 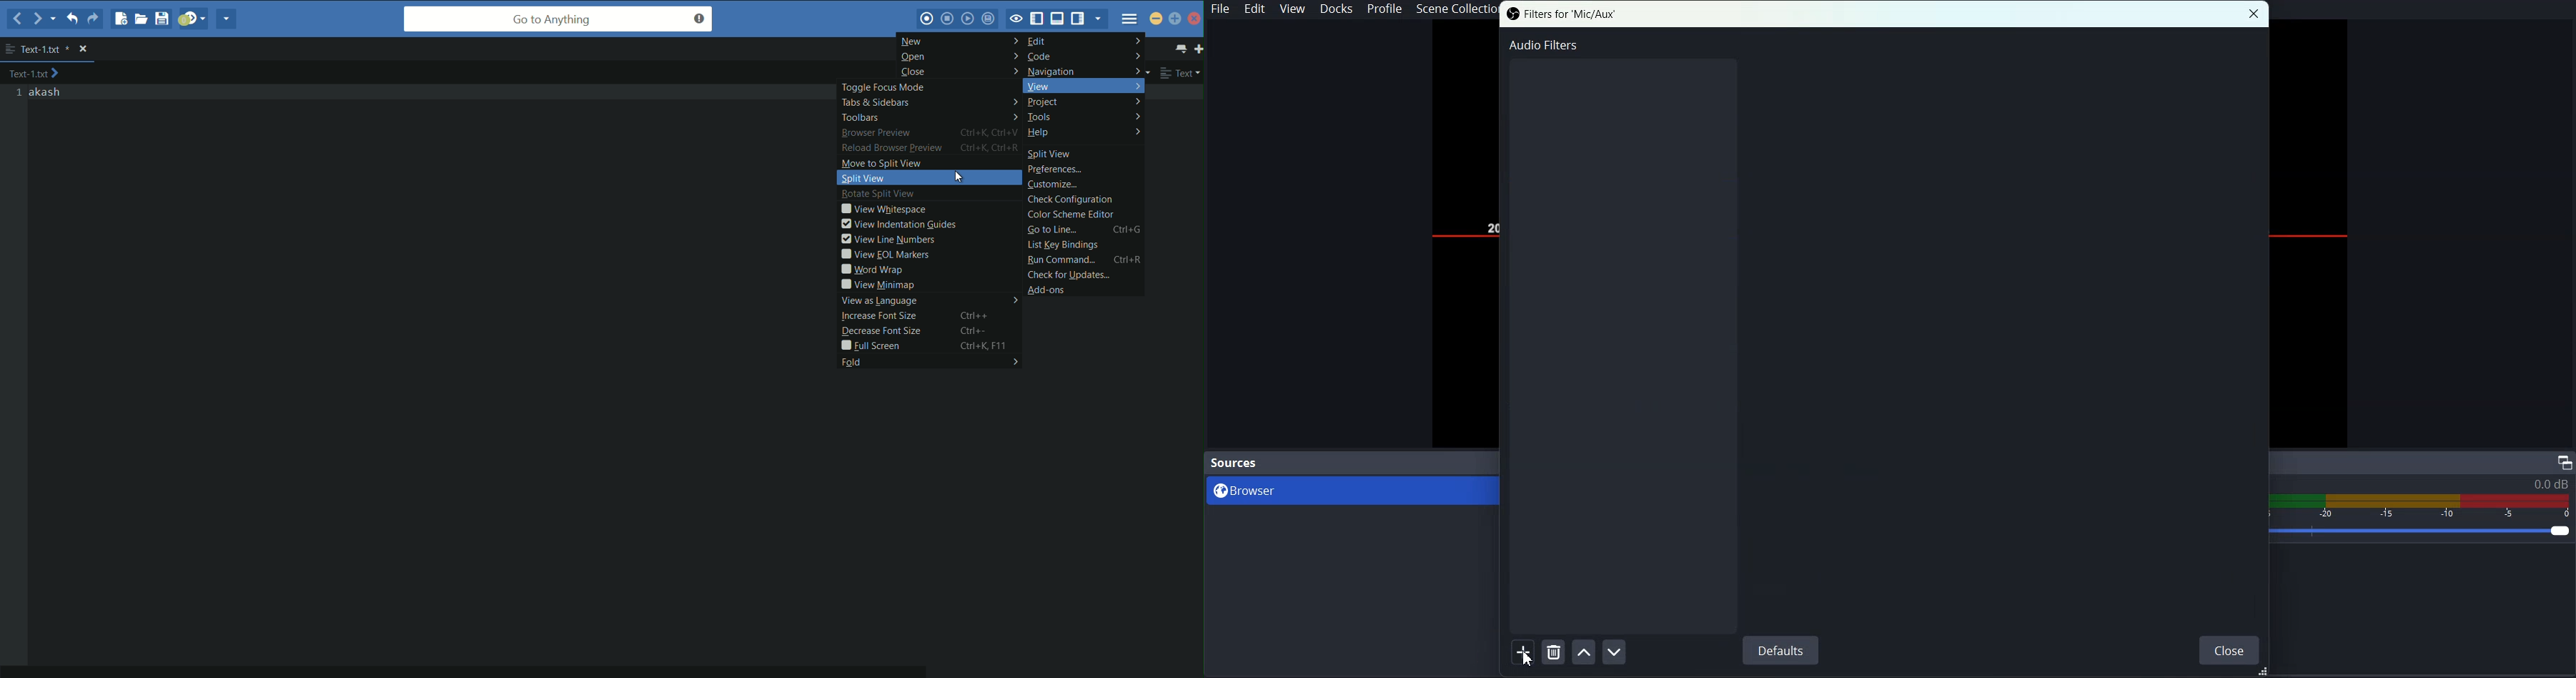 What do you see at coordinates (1386, 10) in the screenshot?
I see `Profile` at bounding box center [1386, 10].